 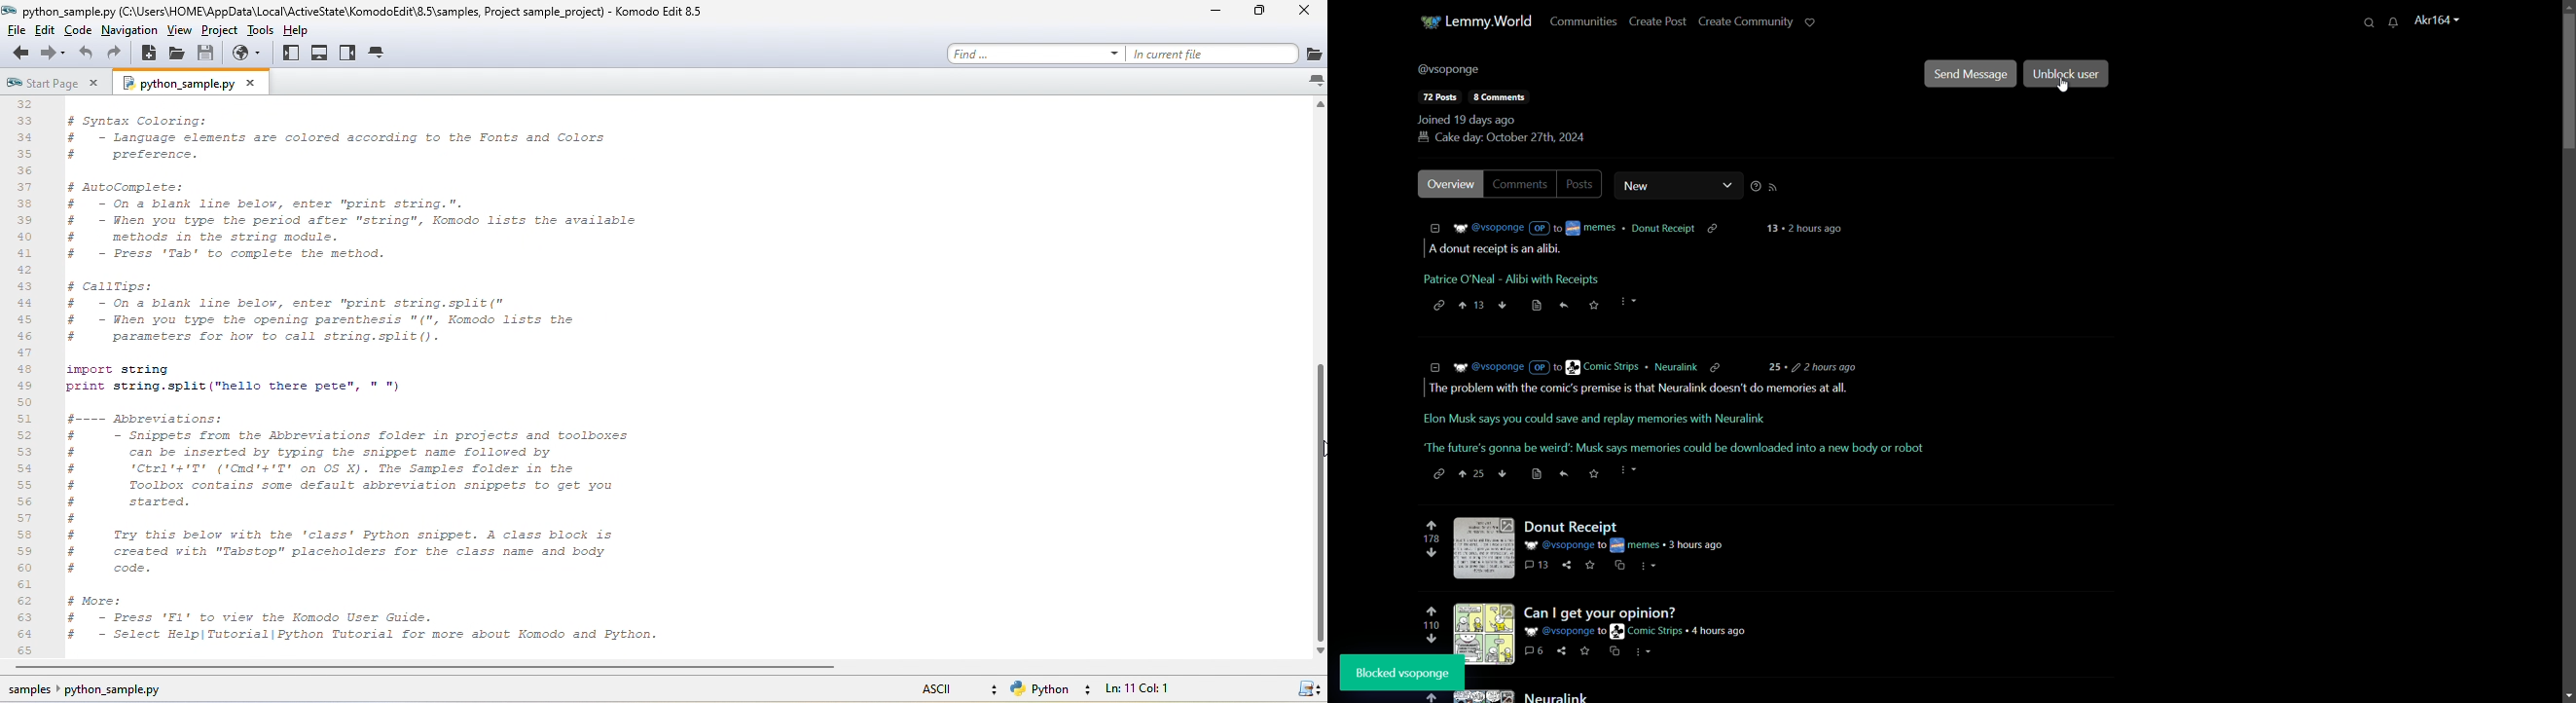 I want to click on save, so click(x=1616, y=652).